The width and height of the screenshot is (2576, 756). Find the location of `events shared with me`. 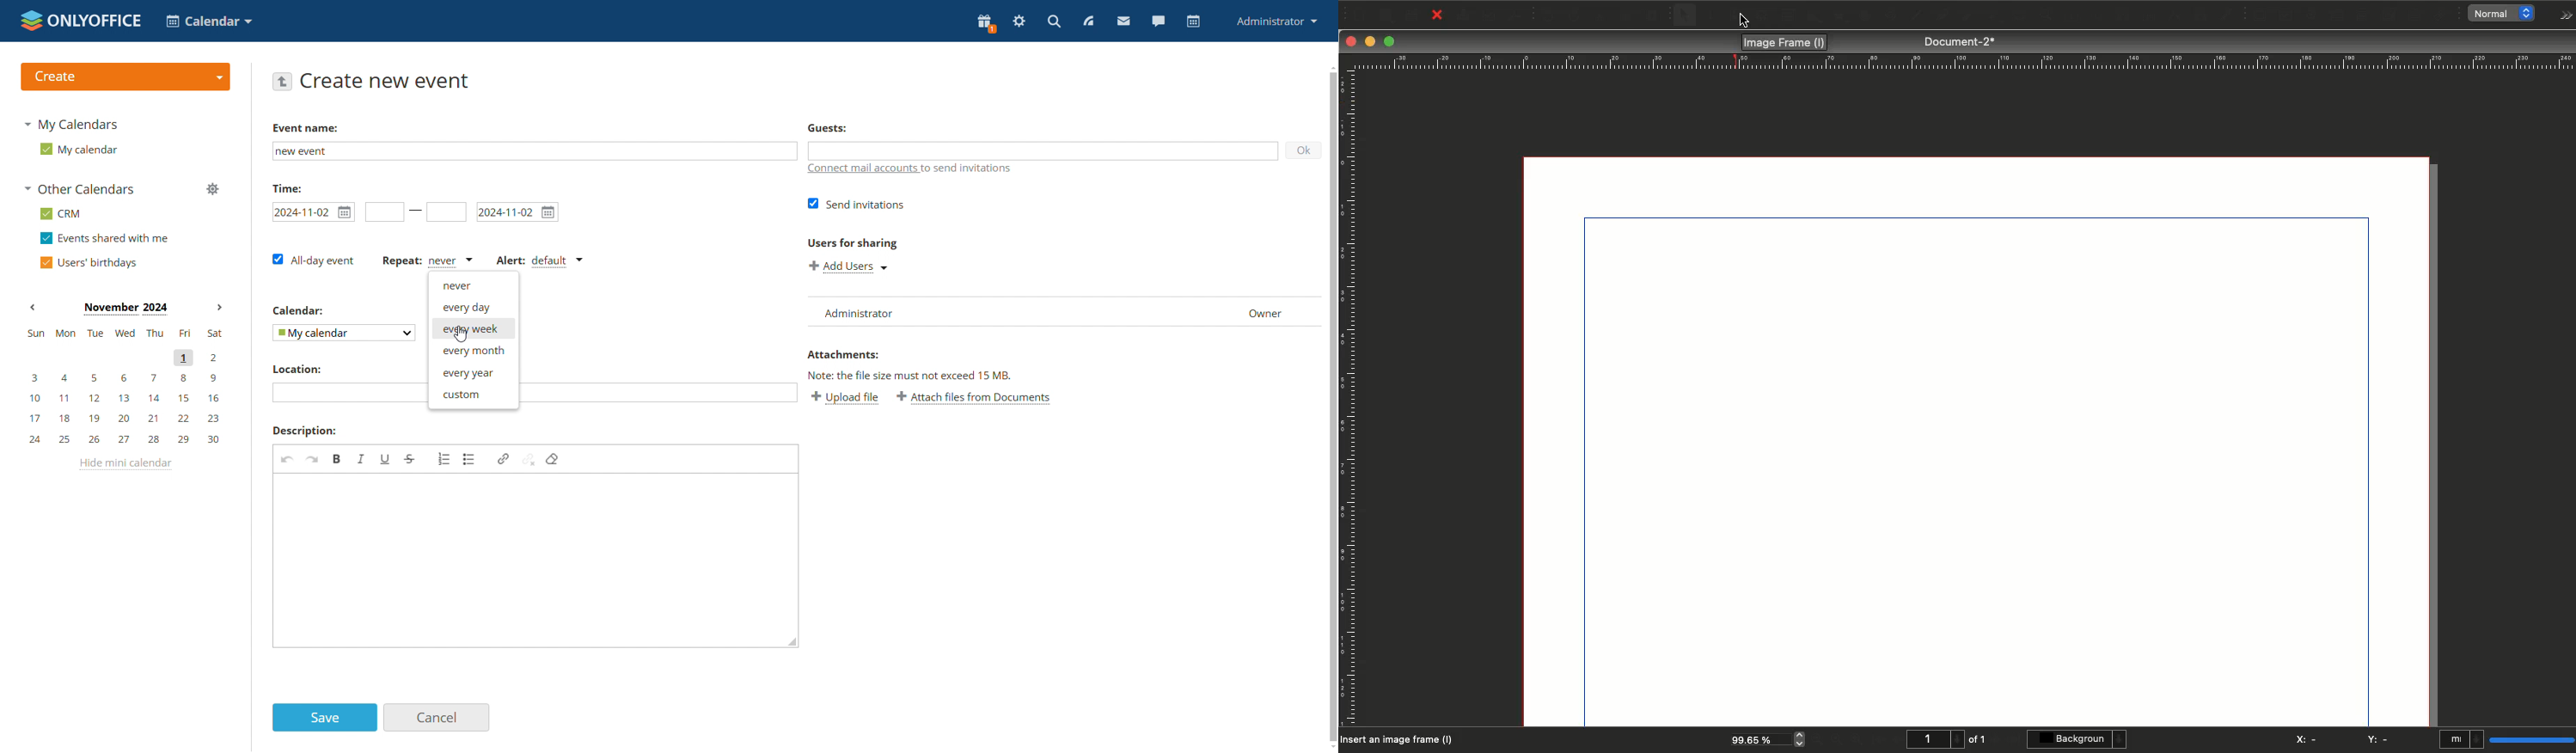

events shared with me is located at coordinates (104, 238).